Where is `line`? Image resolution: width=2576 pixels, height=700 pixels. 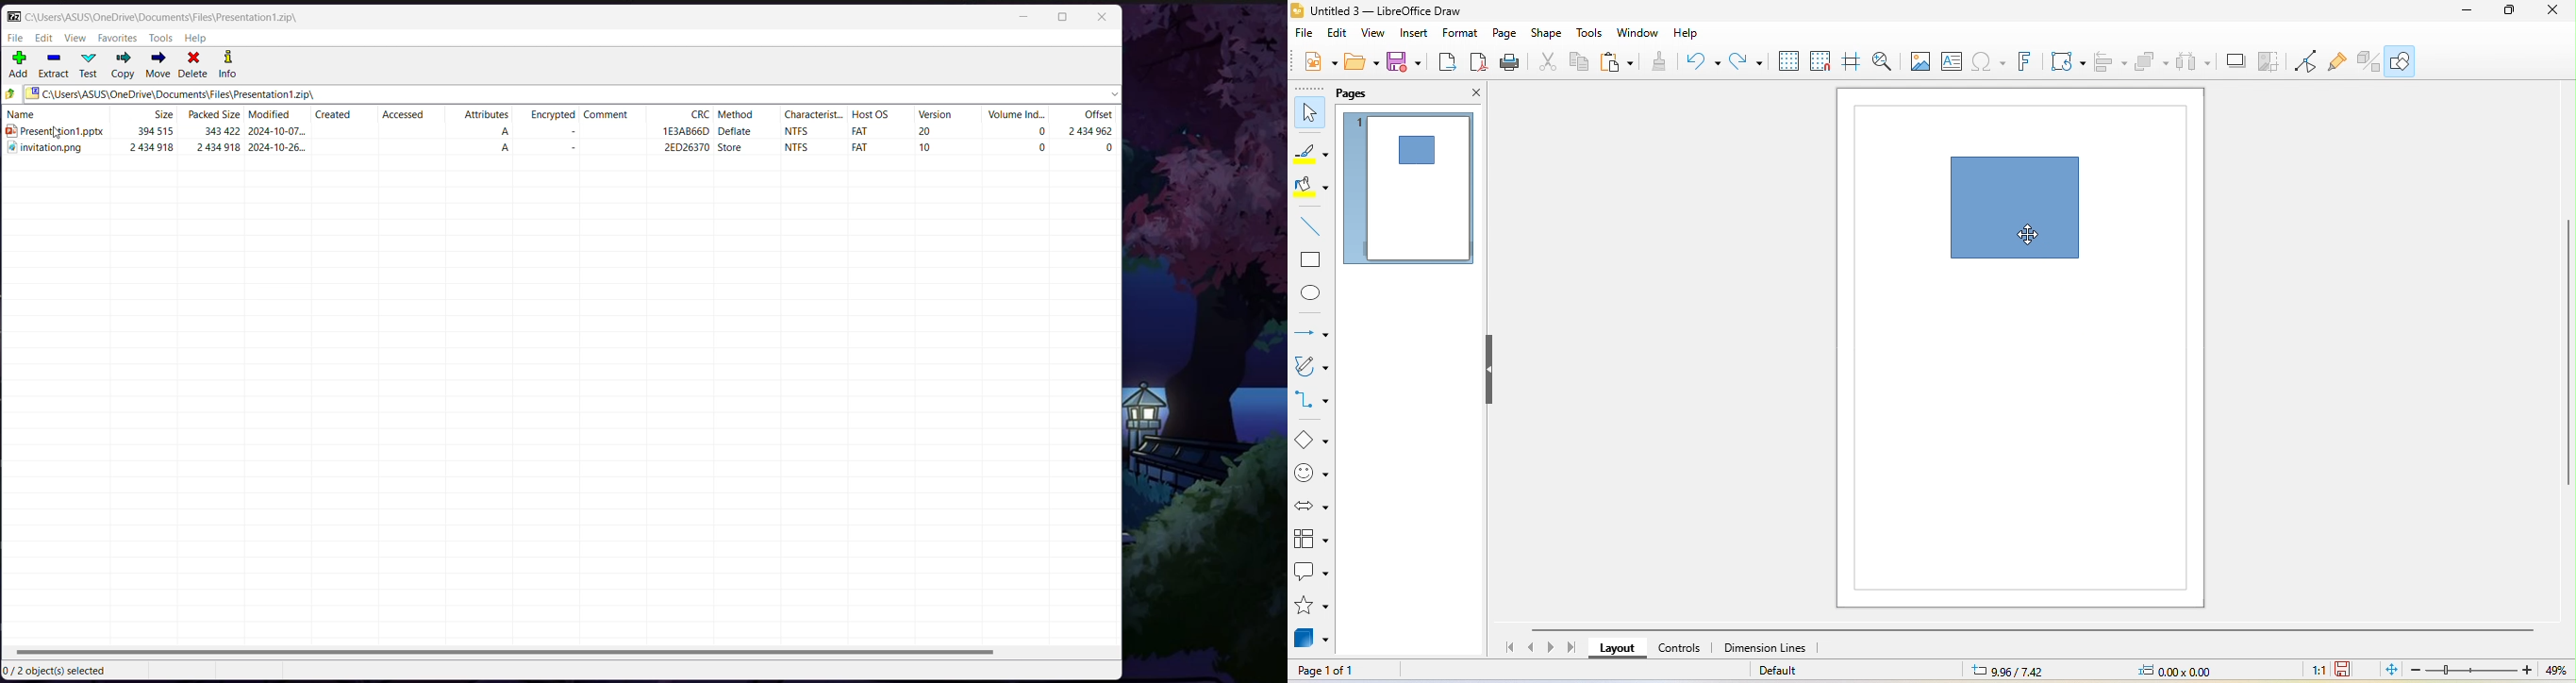 line is located at coordinates (1306, 226).